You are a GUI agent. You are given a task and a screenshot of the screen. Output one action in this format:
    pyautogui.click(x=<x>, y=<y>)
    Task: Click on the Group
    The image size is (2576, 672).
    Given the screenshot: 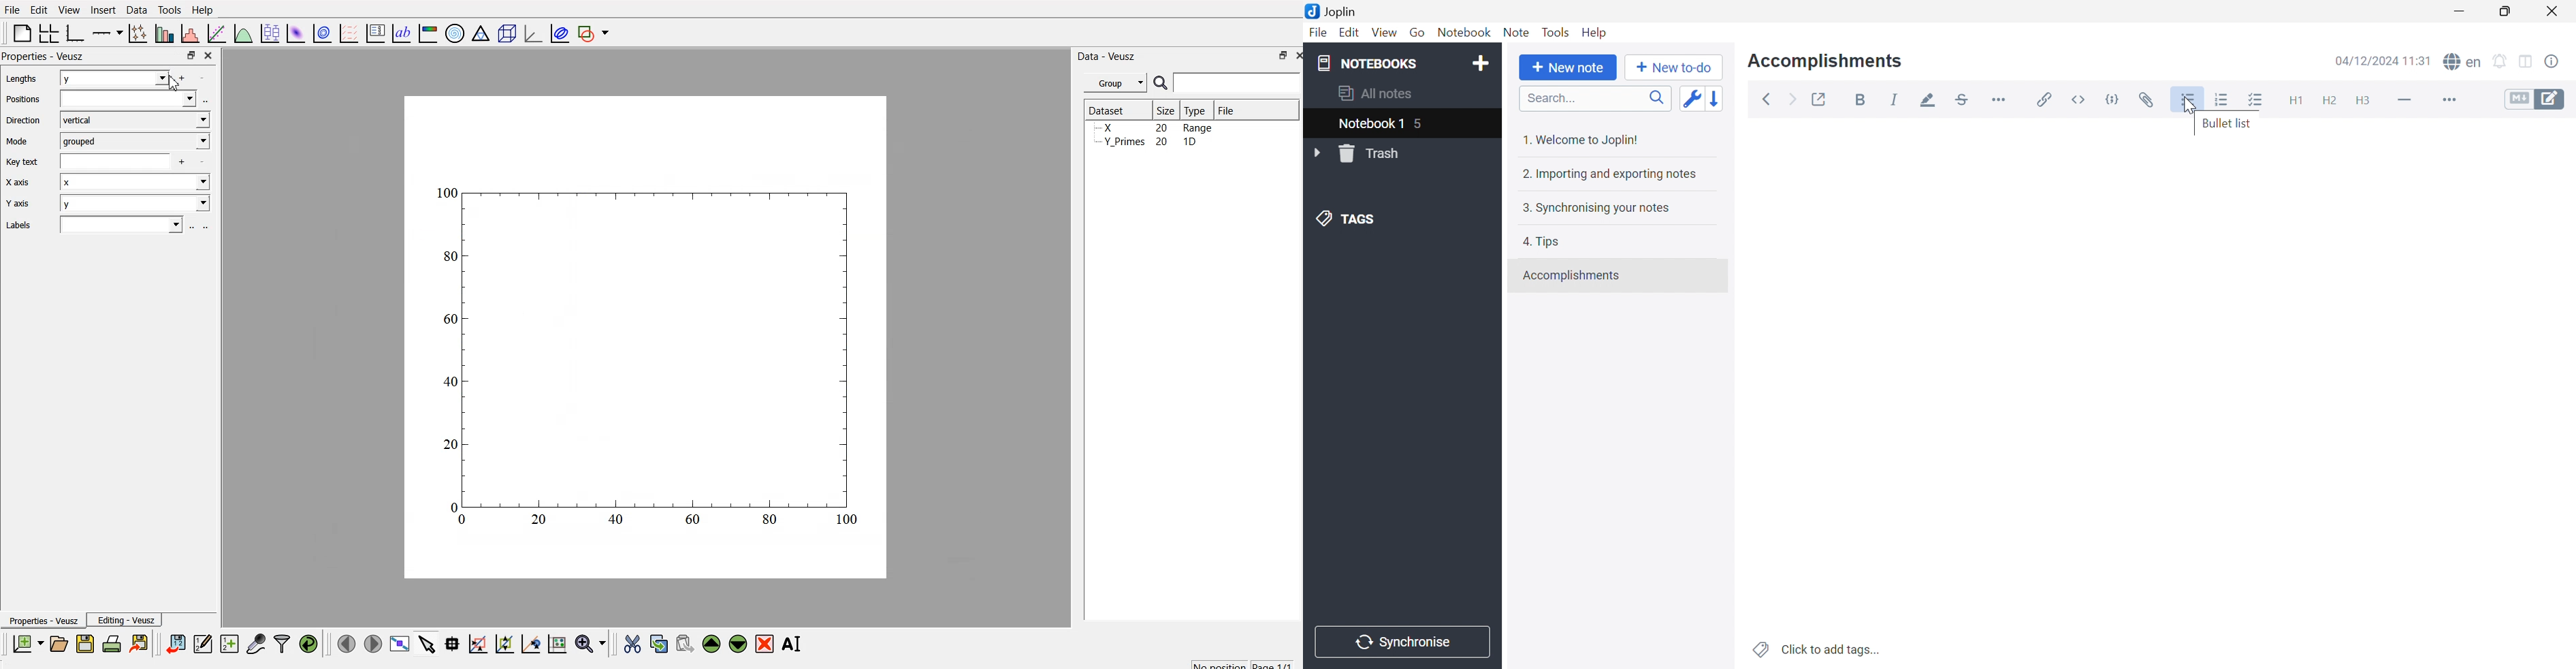 What is the action you would take?
    pyautogui.click(x=1117, y=81)
    